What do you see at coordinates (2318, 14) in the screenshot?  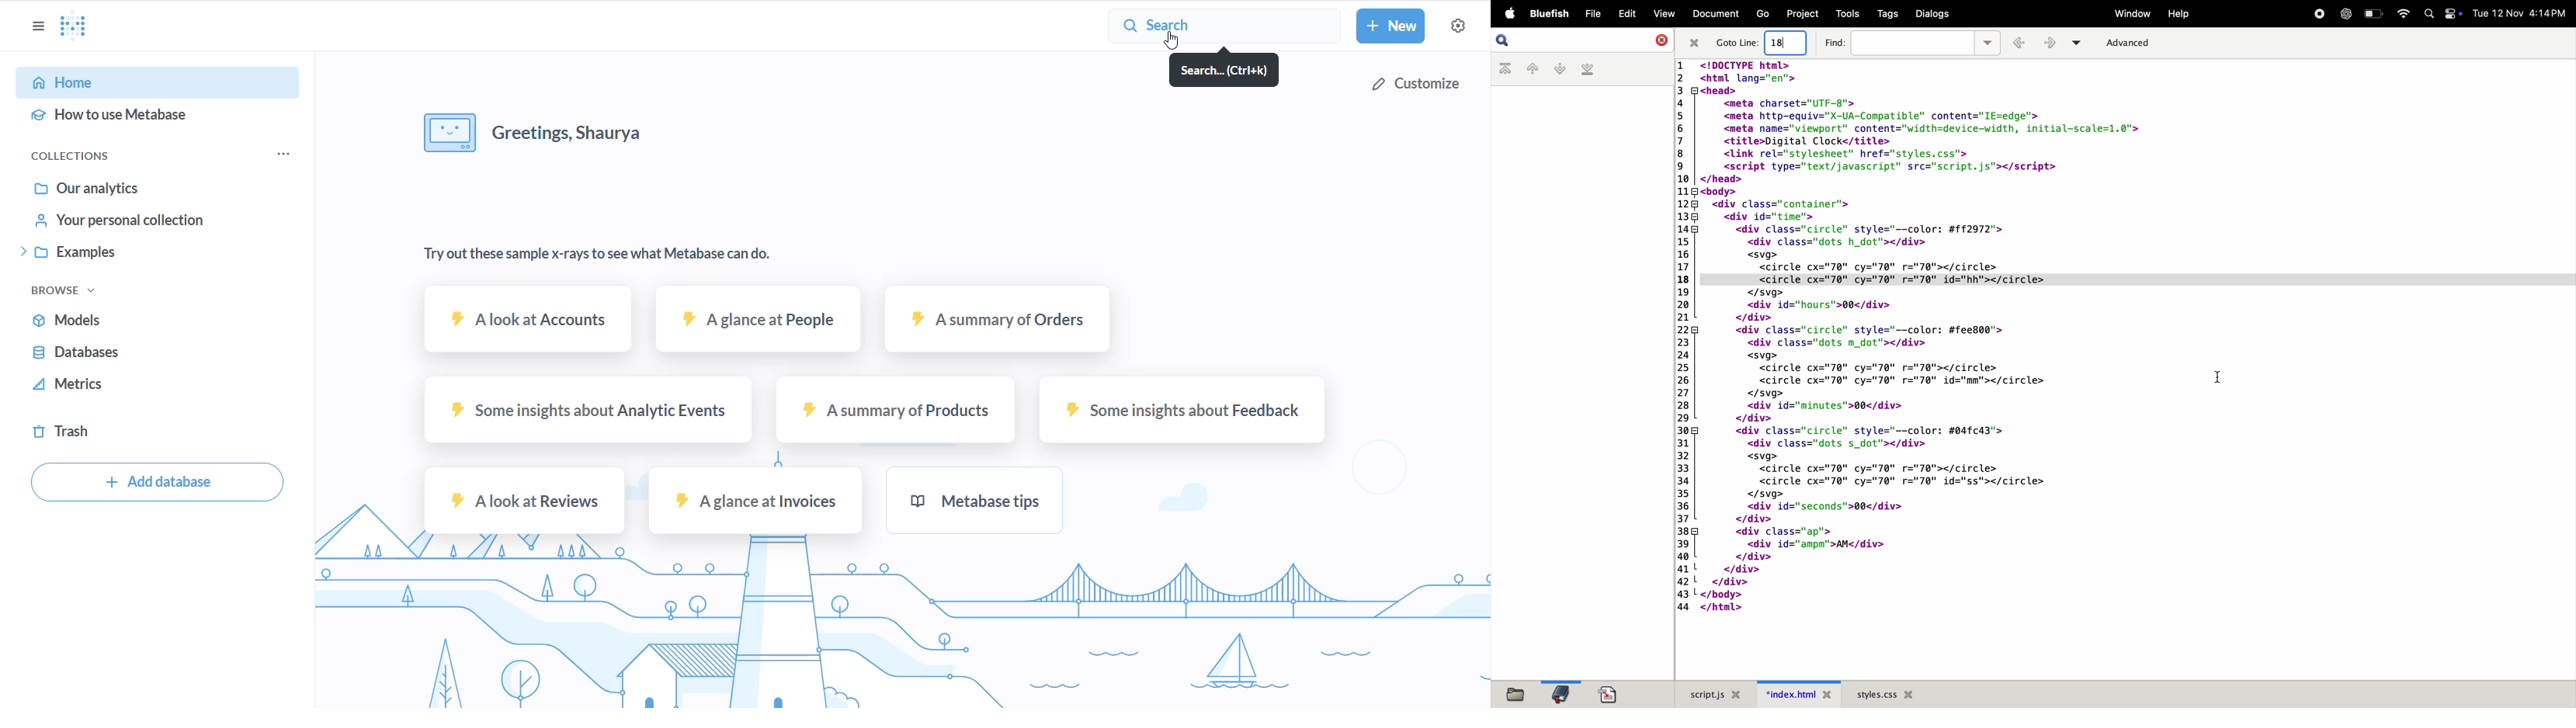 I see `record` at bounding box center [2318, 14].